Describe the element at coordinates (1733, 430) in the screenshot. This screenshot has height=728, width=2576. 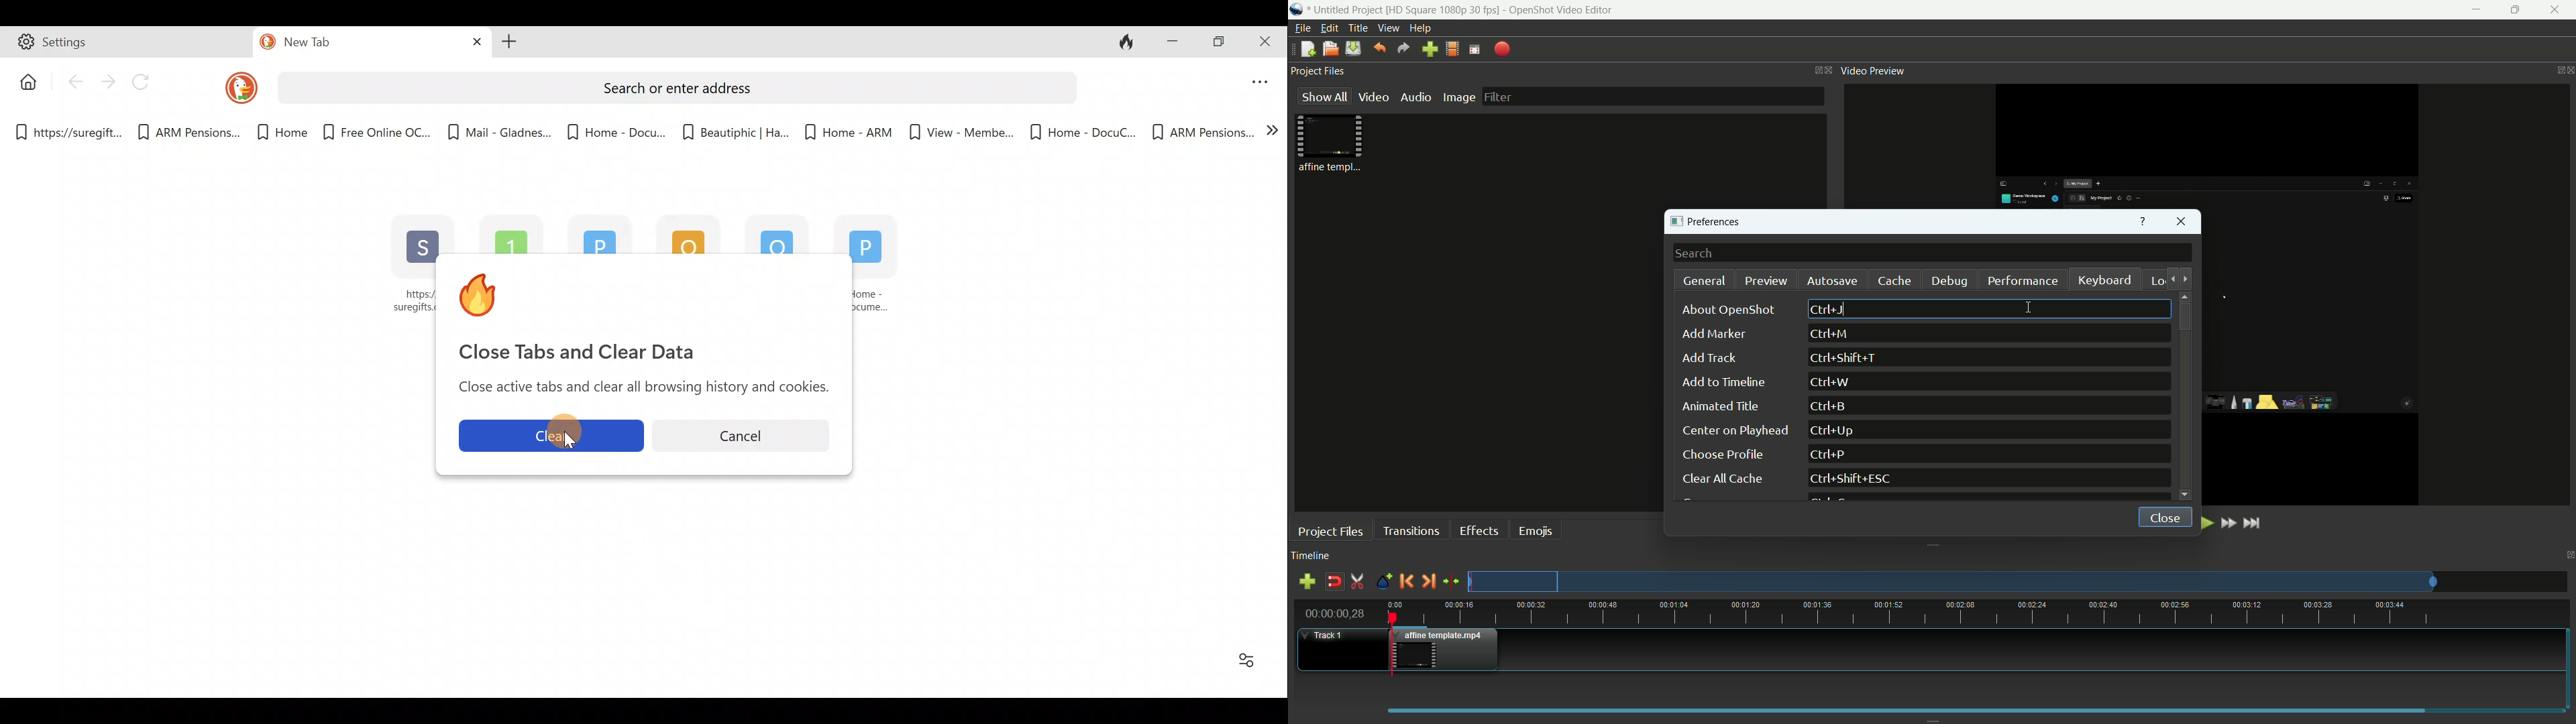
I see `center on playhead` at that location.